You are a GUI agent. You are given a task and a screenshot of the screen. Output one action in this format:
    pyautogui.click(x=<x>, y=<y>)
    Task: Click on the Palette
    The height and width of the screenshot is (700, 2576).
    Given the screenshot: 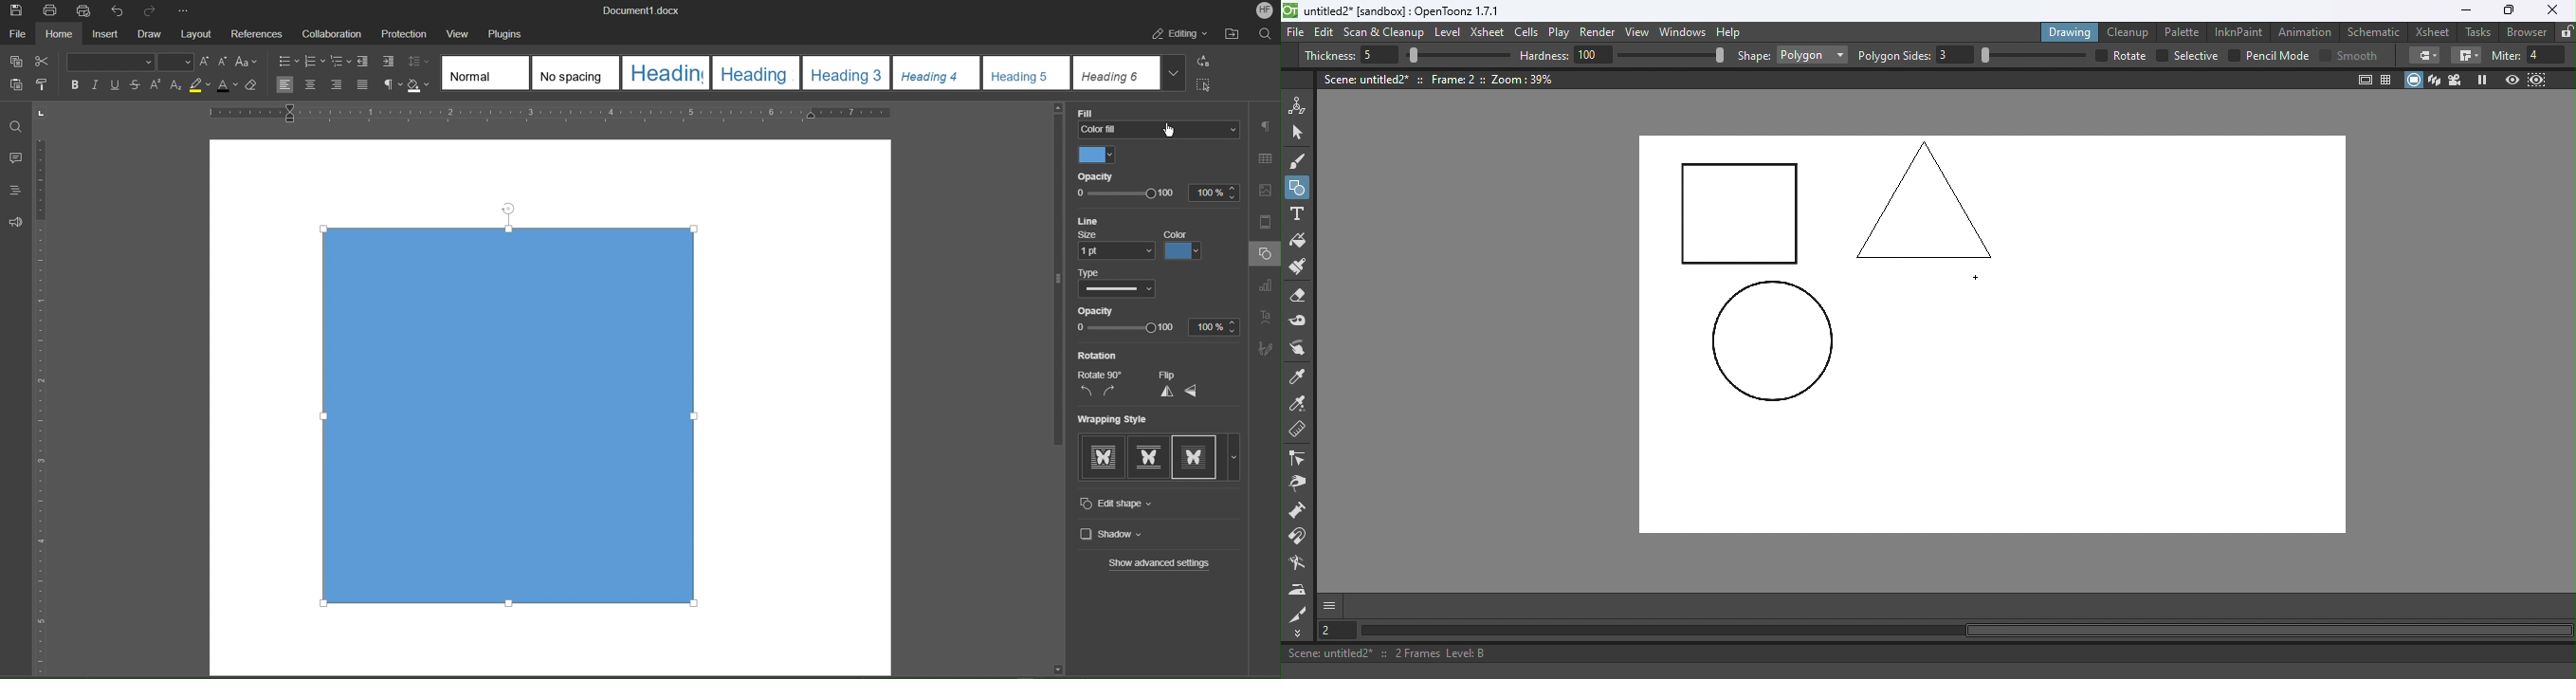 What is the action you would take?
    pyautogui.click(x=2184, y=31)
    